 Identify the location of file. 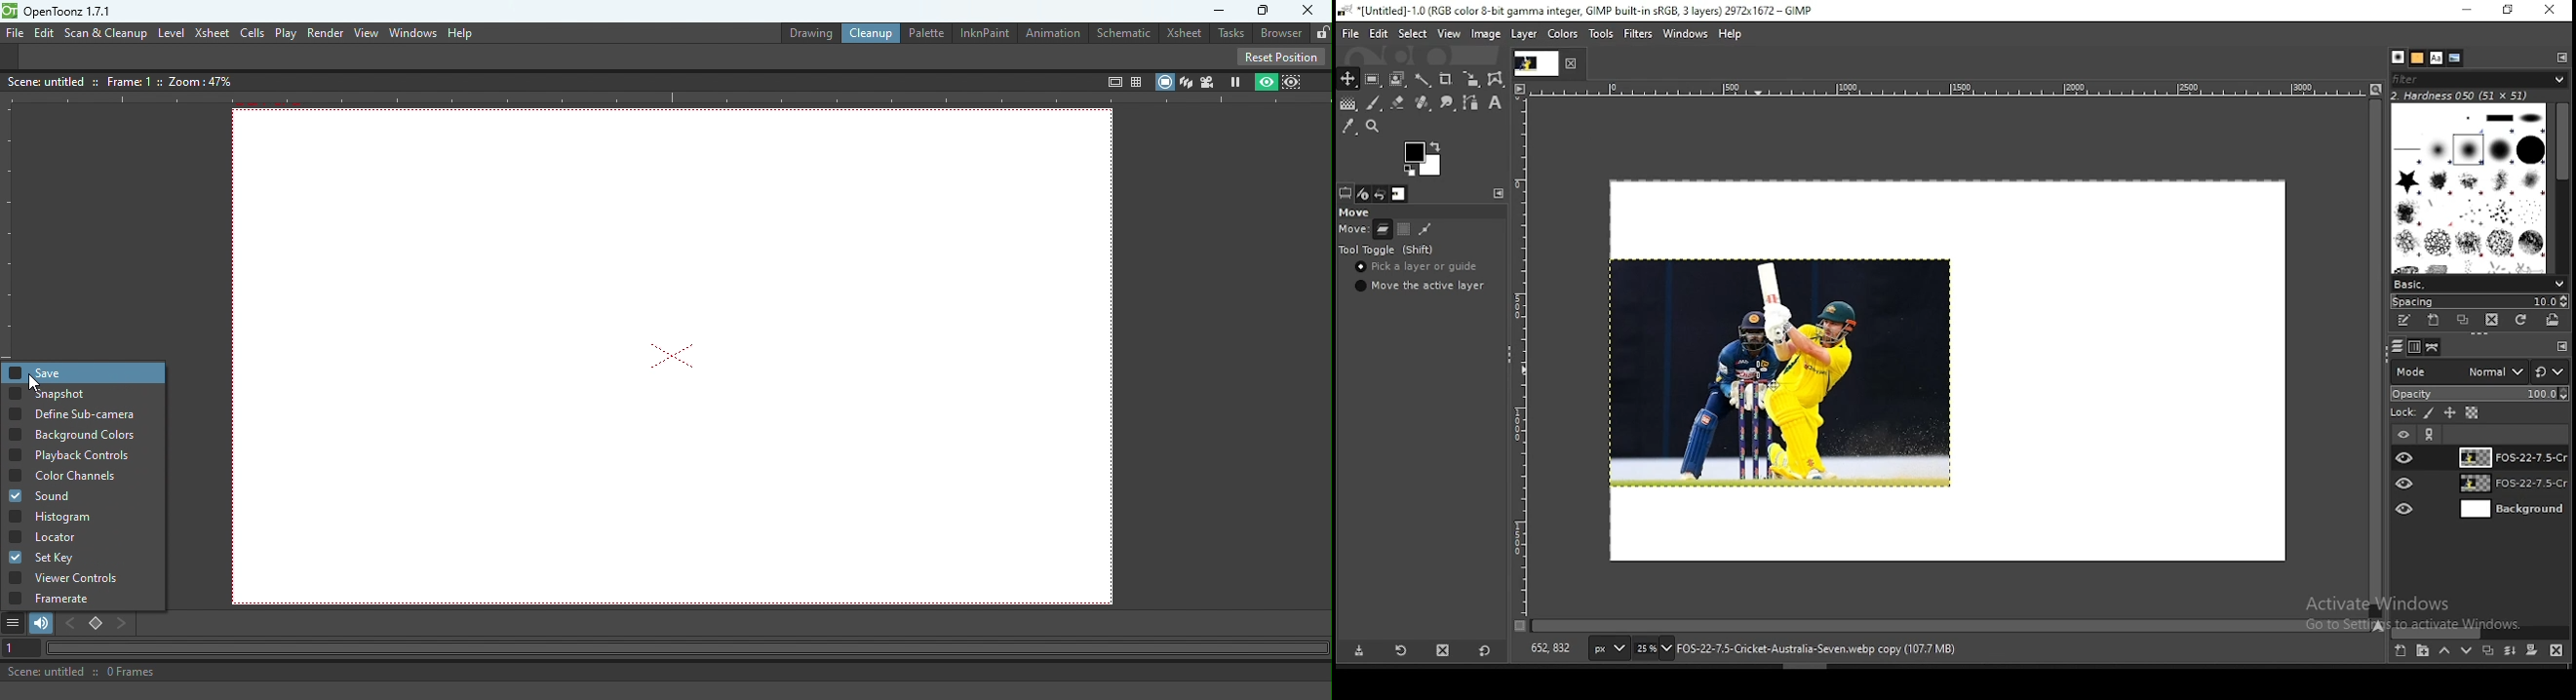
(1350, 32).